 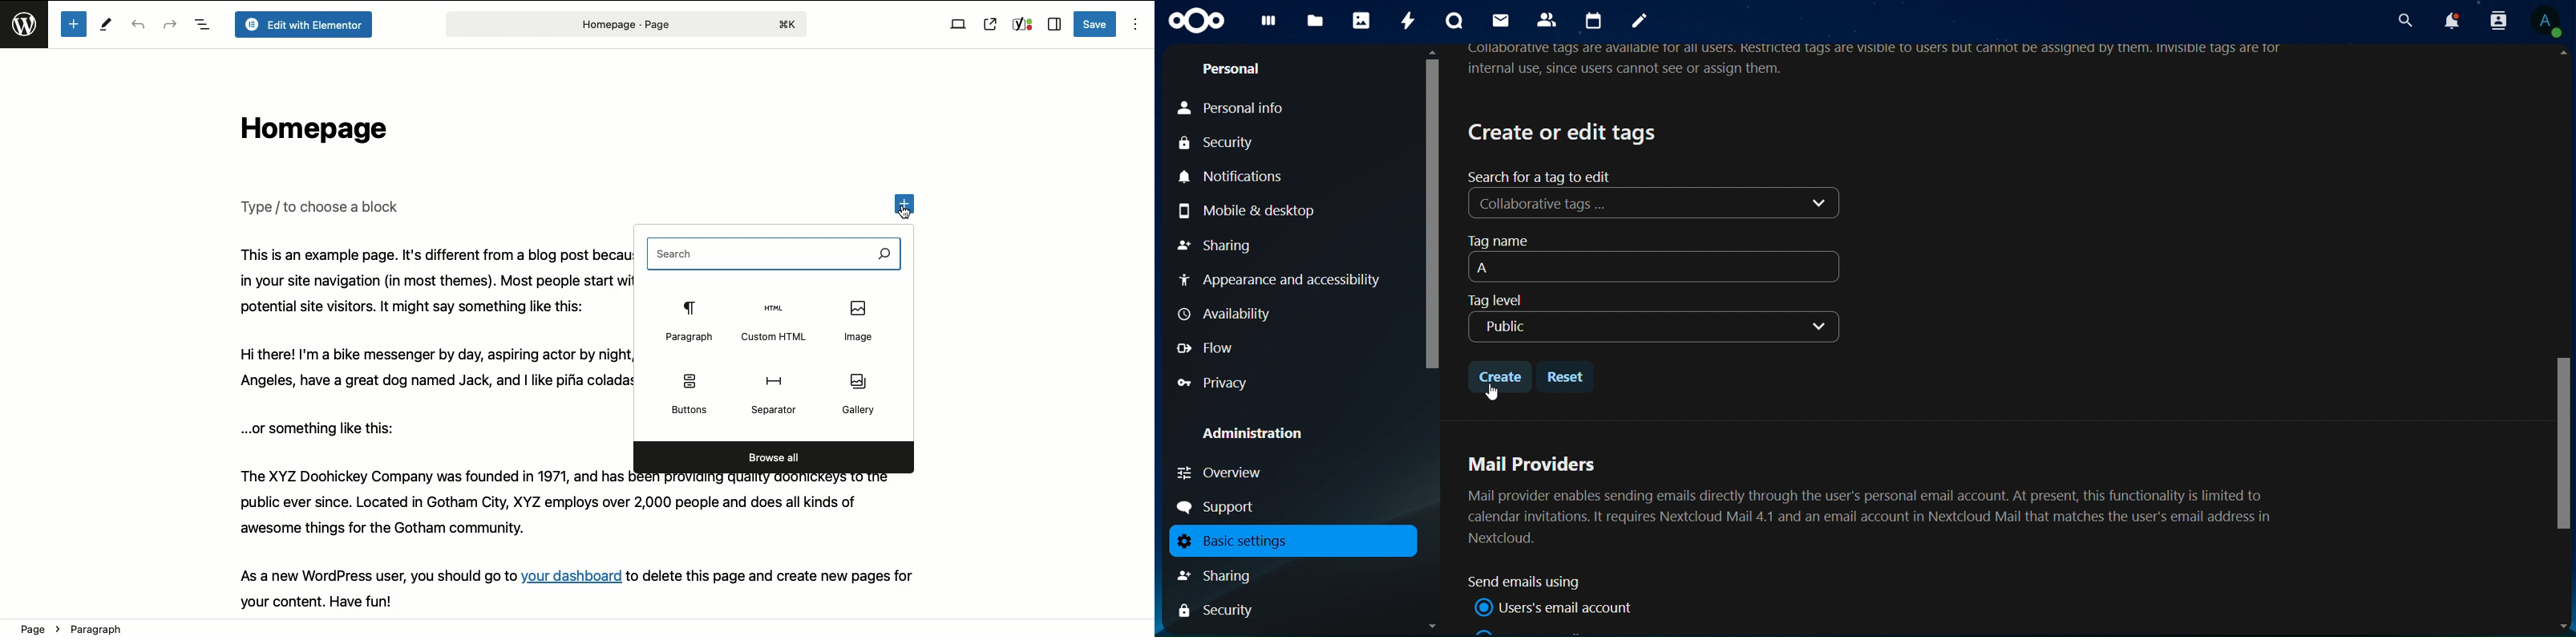 I want to click on Image, so click(x=862, y=321).